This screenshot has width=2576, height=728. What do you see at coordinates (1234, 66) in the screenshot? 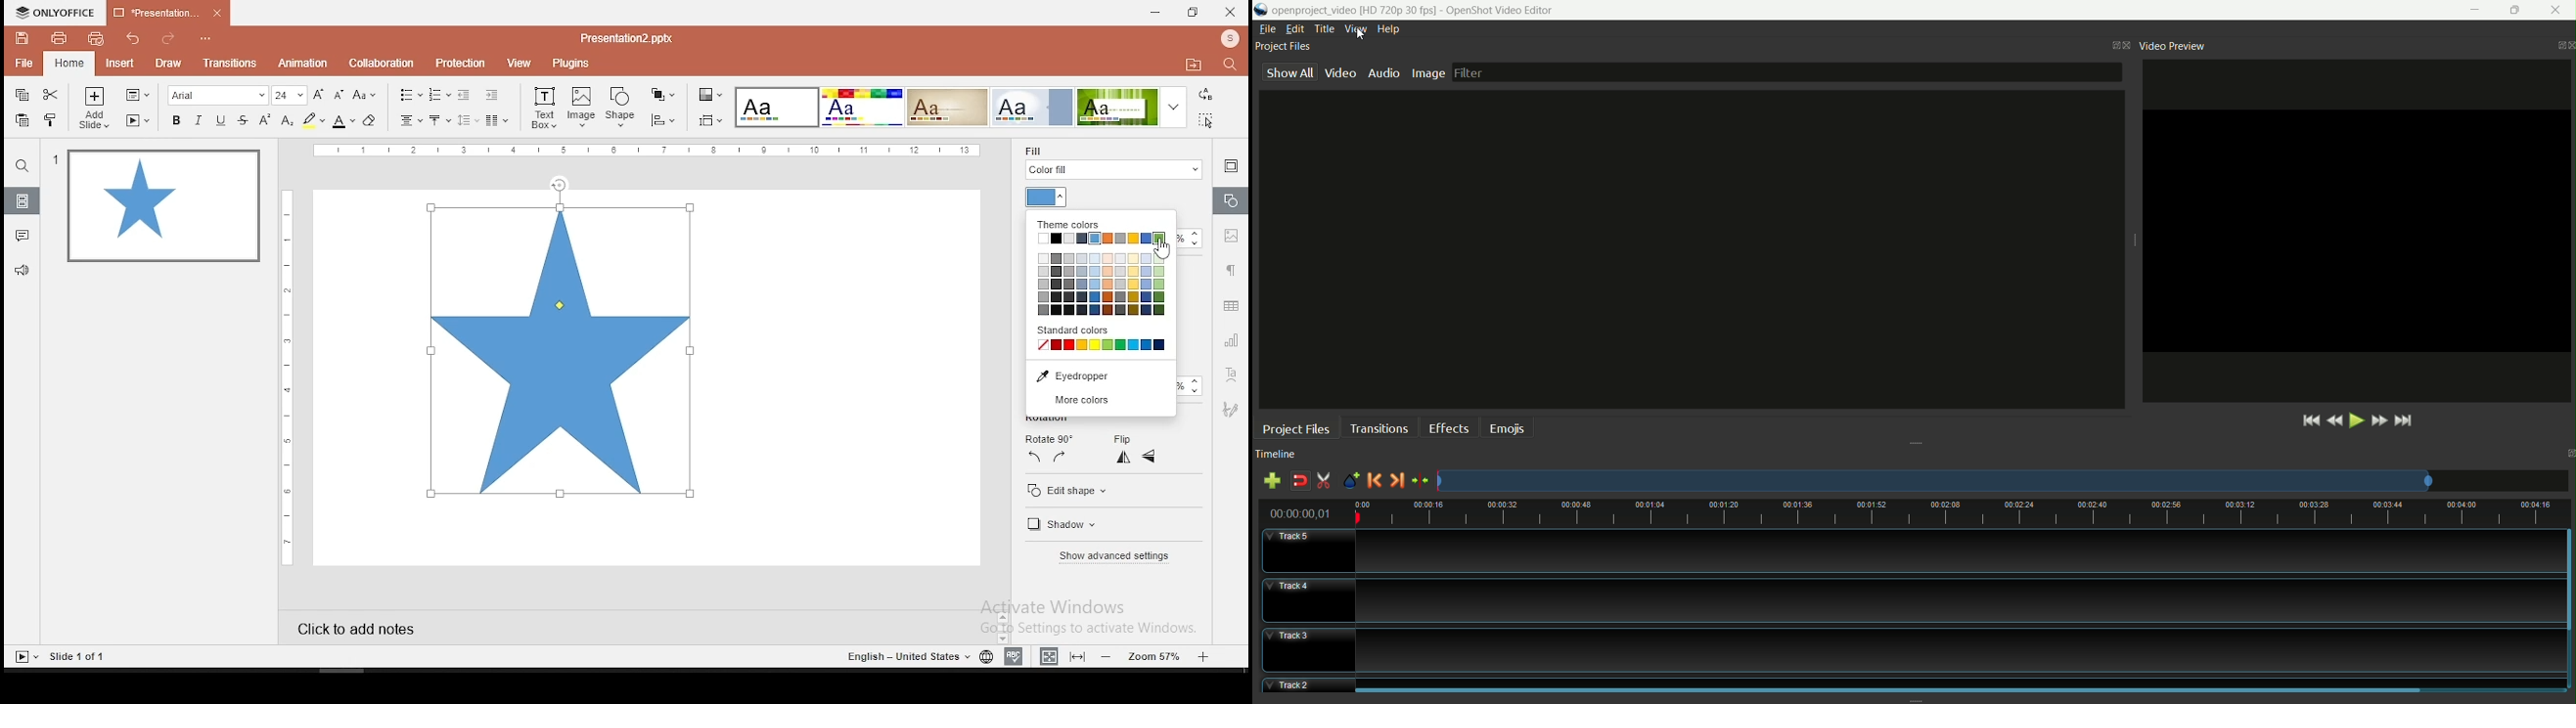
I see `find` at bounding box center [1234, 66].